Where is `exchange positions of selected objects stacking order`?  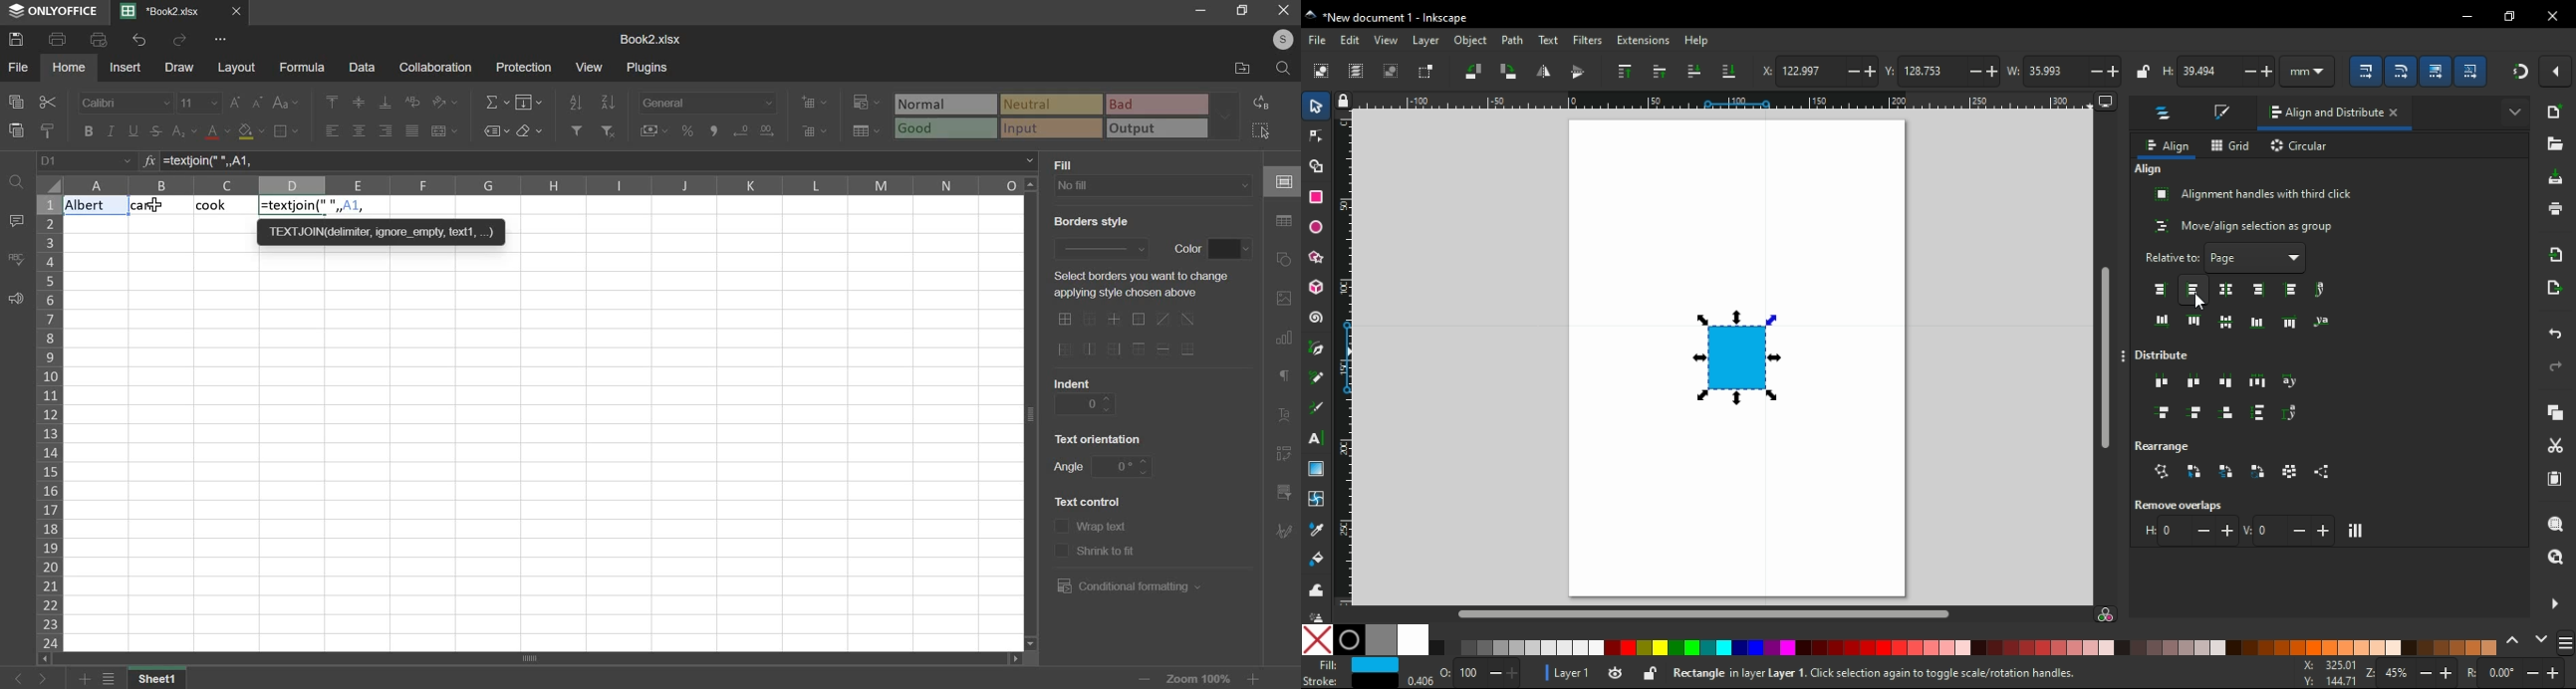
exchange positions of selected objects stacking order is located at coordinates (2224, 471).